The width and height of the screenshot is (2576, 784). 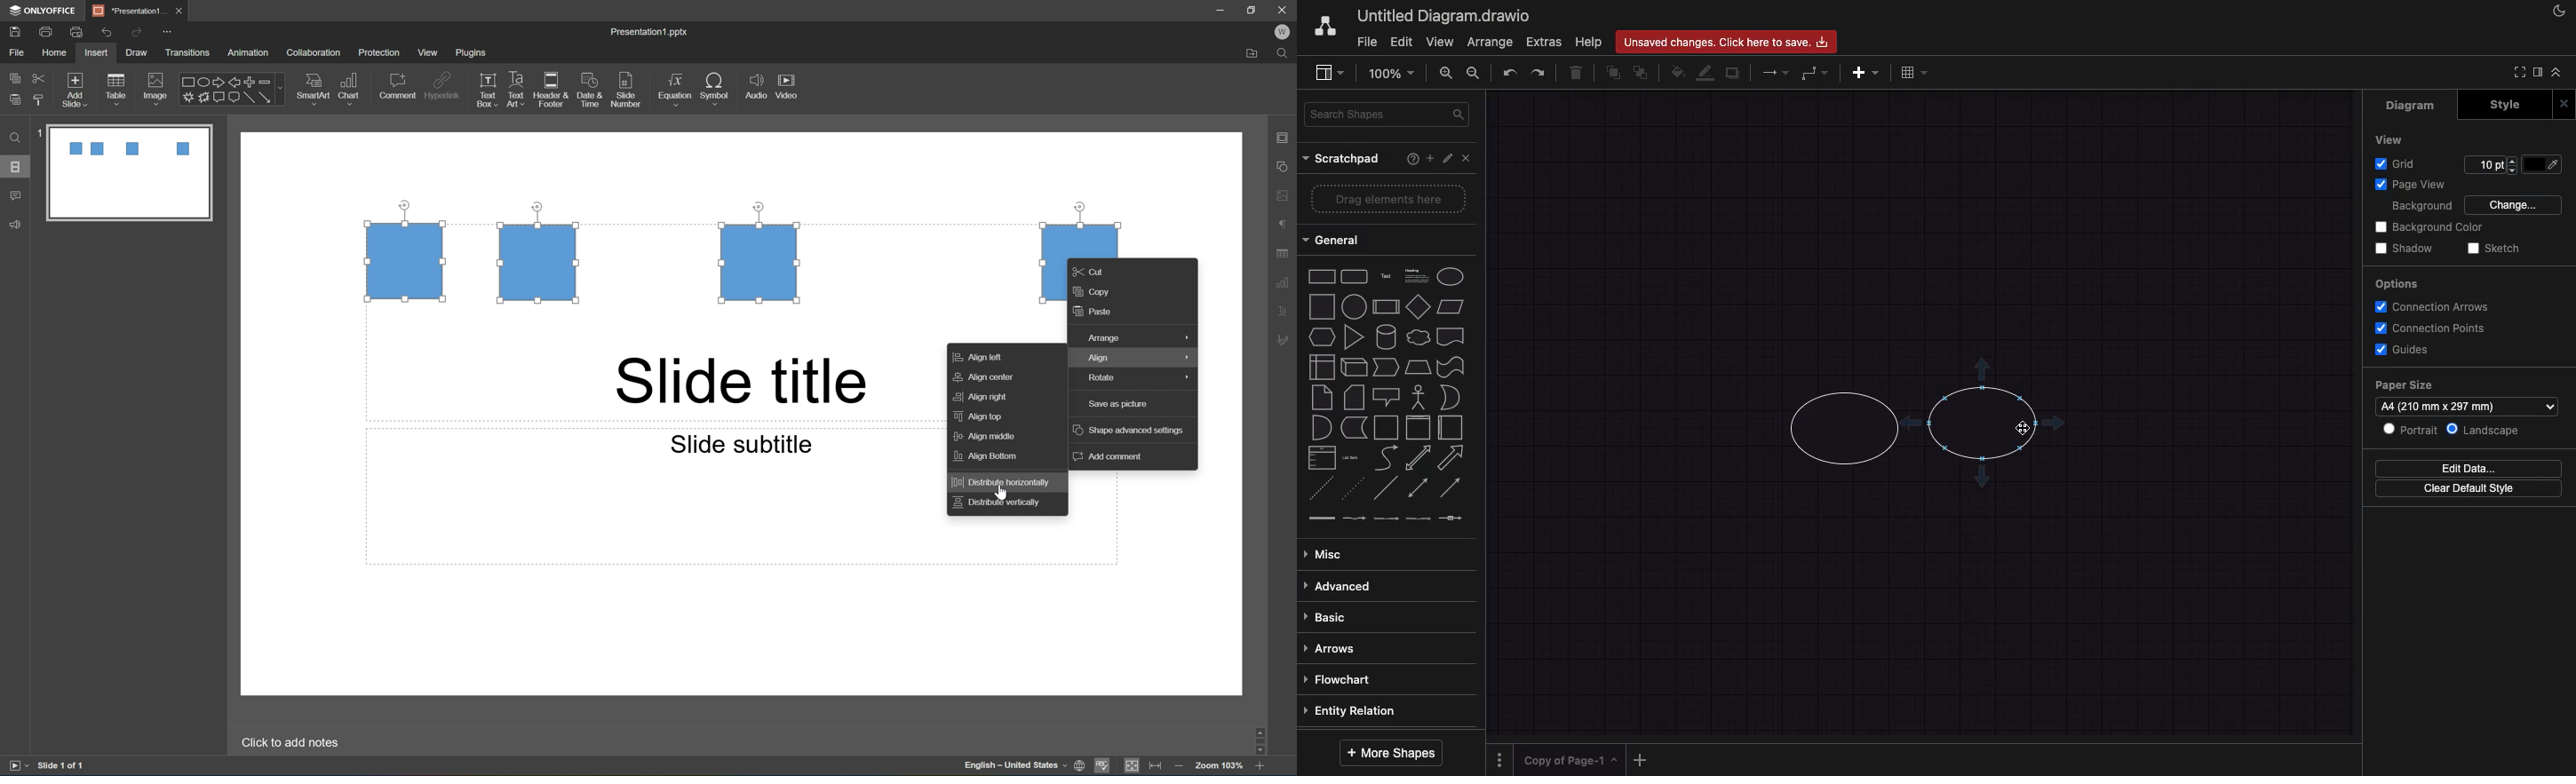 I want to click on collaboration, so click(x=315, y=52).